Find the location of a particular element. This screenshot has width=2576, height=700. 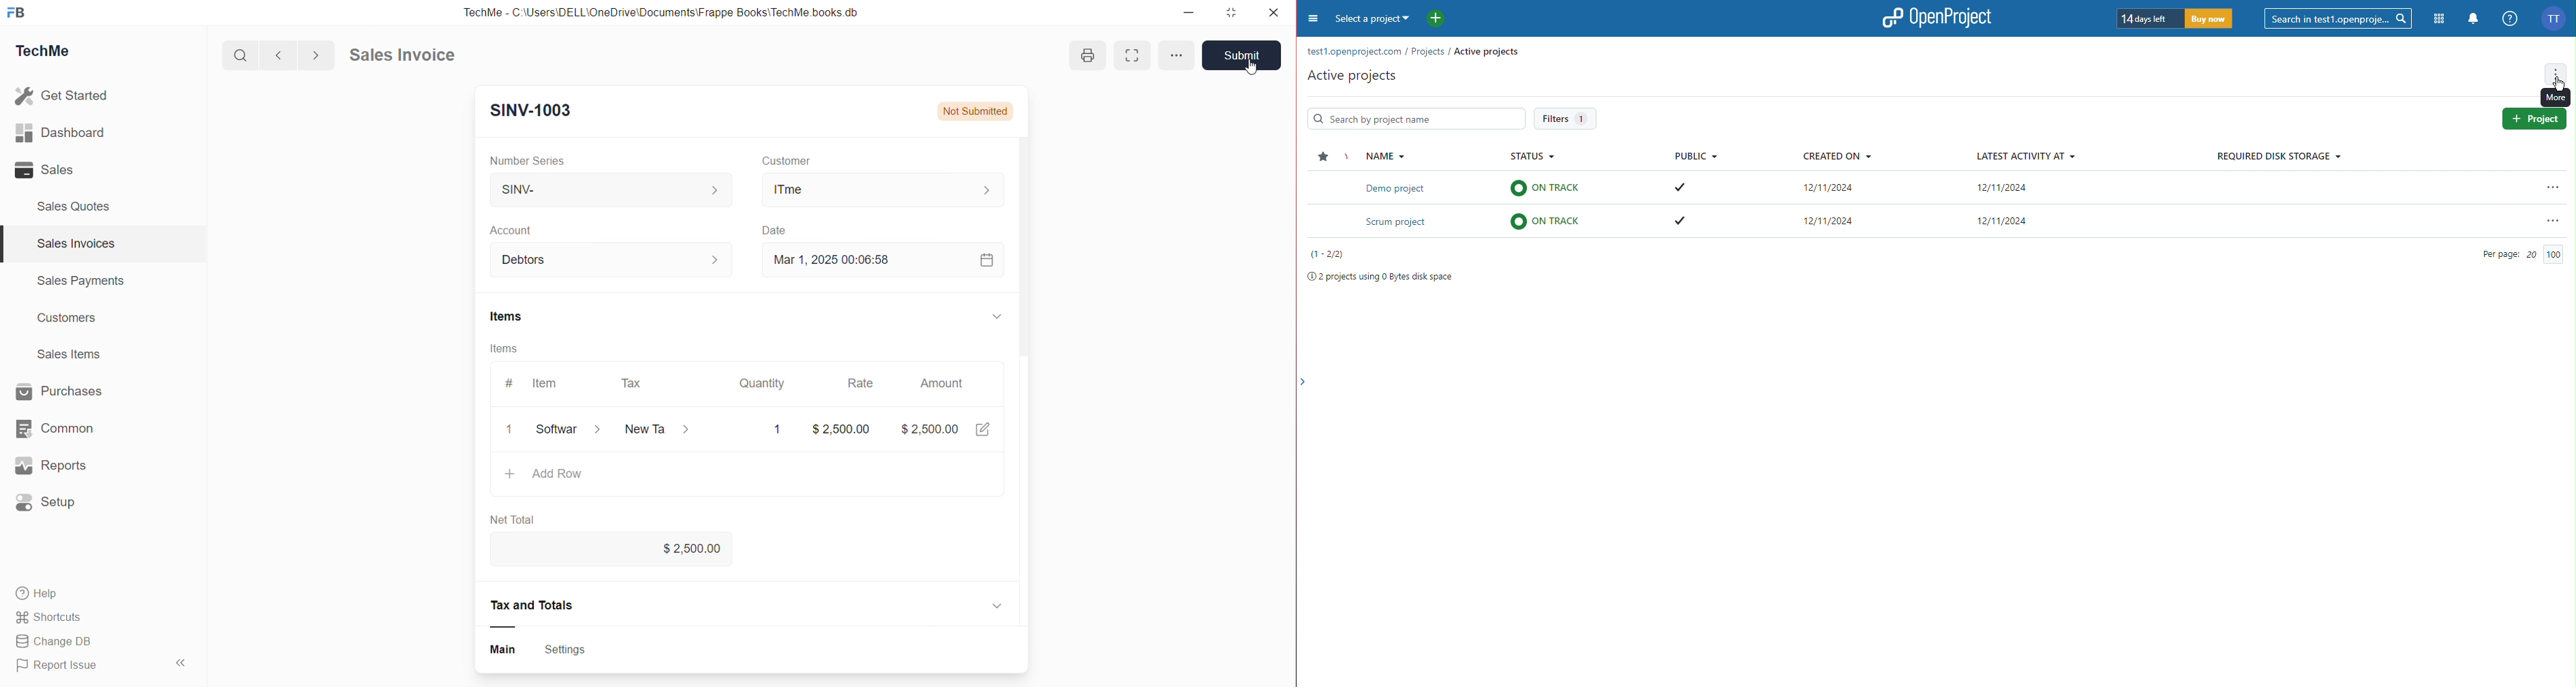

Sales Invoice is located at coordinates (408, 57).